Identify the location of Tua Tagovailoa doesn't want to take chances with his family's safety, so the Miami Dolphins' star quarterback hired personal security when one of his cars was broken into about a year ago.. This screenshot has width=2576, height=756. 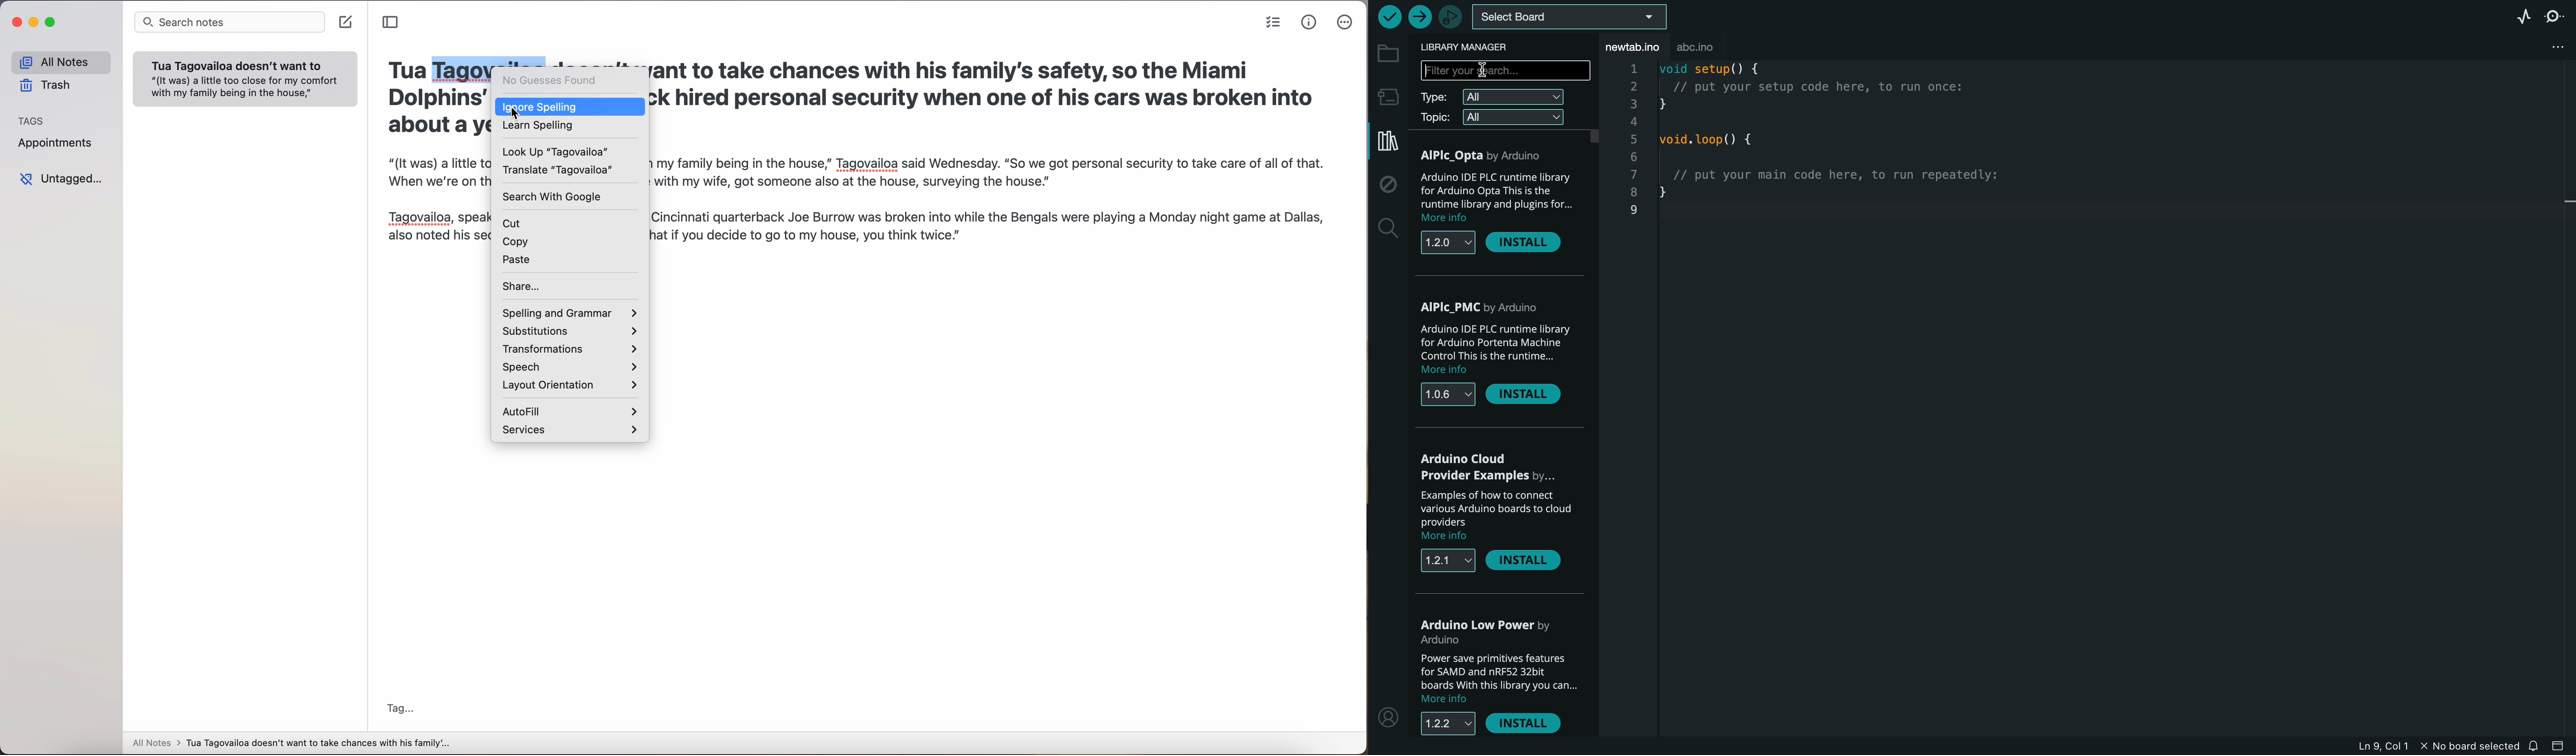
(983, 97).